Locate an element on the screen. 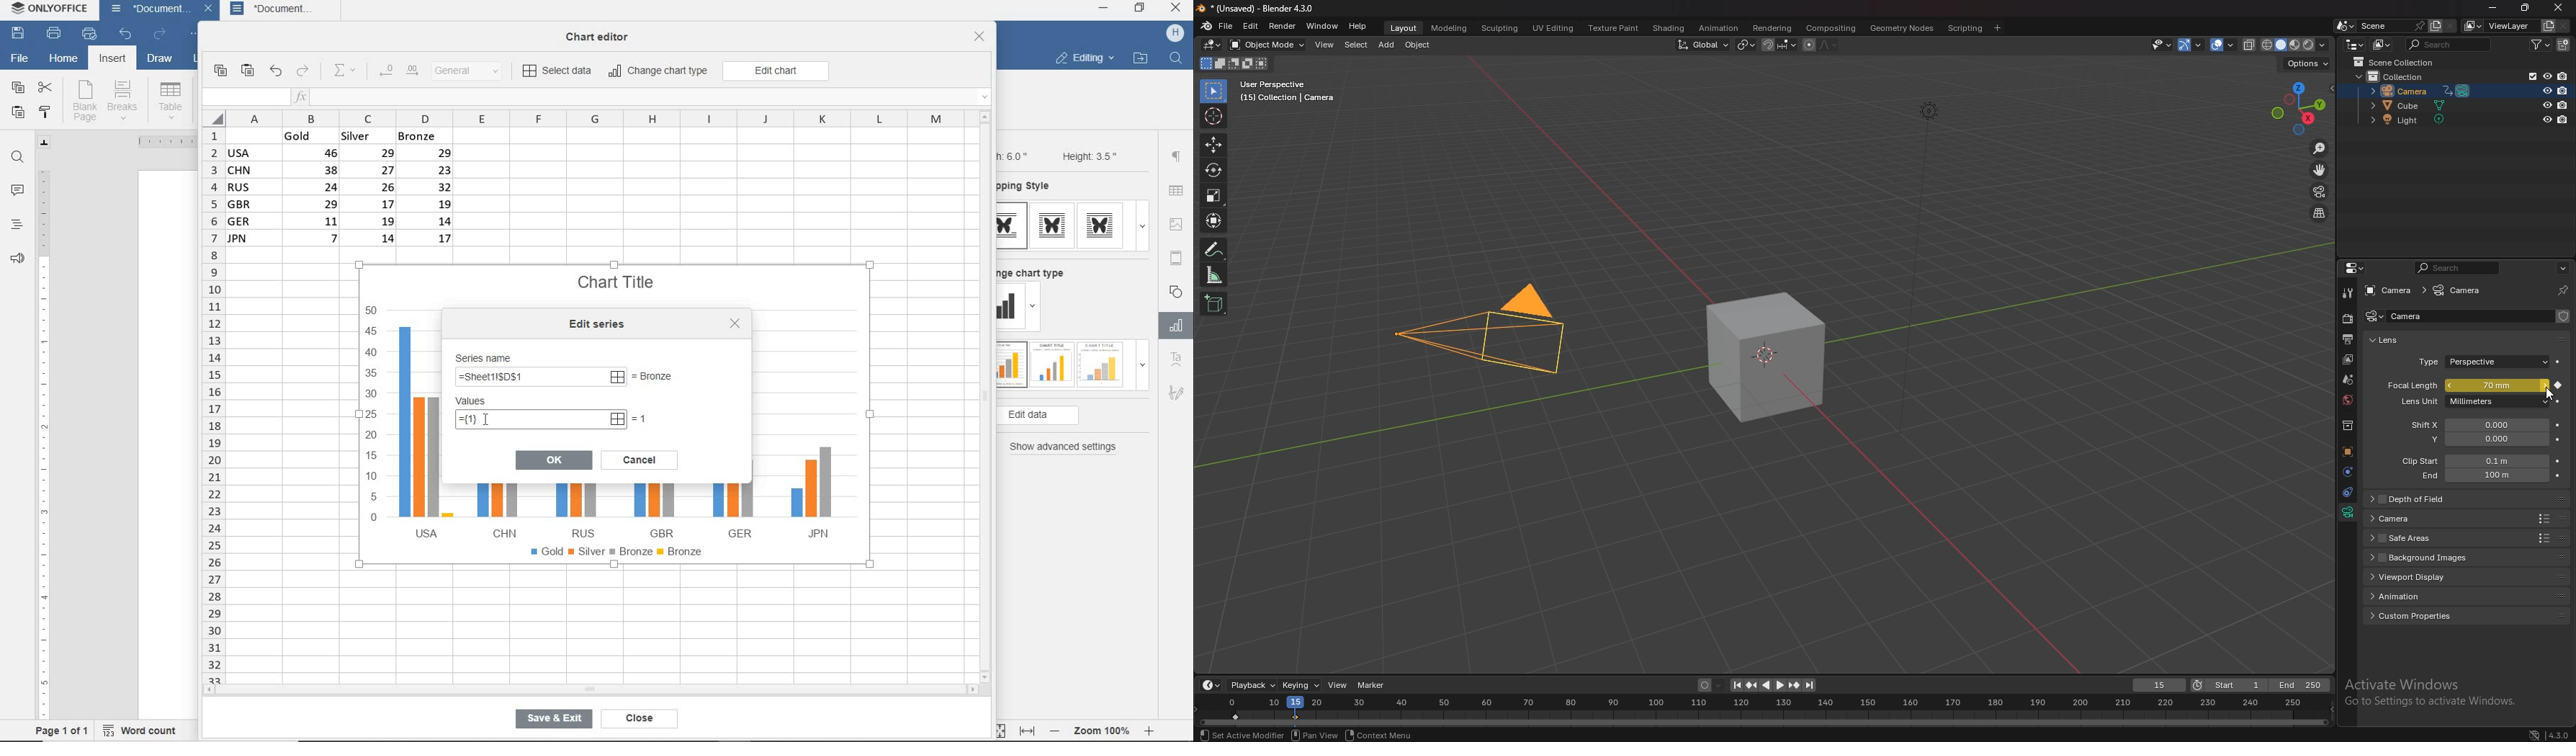 The image size is (2576, 756). show advanced settings is located at coordinates (1067, 447).